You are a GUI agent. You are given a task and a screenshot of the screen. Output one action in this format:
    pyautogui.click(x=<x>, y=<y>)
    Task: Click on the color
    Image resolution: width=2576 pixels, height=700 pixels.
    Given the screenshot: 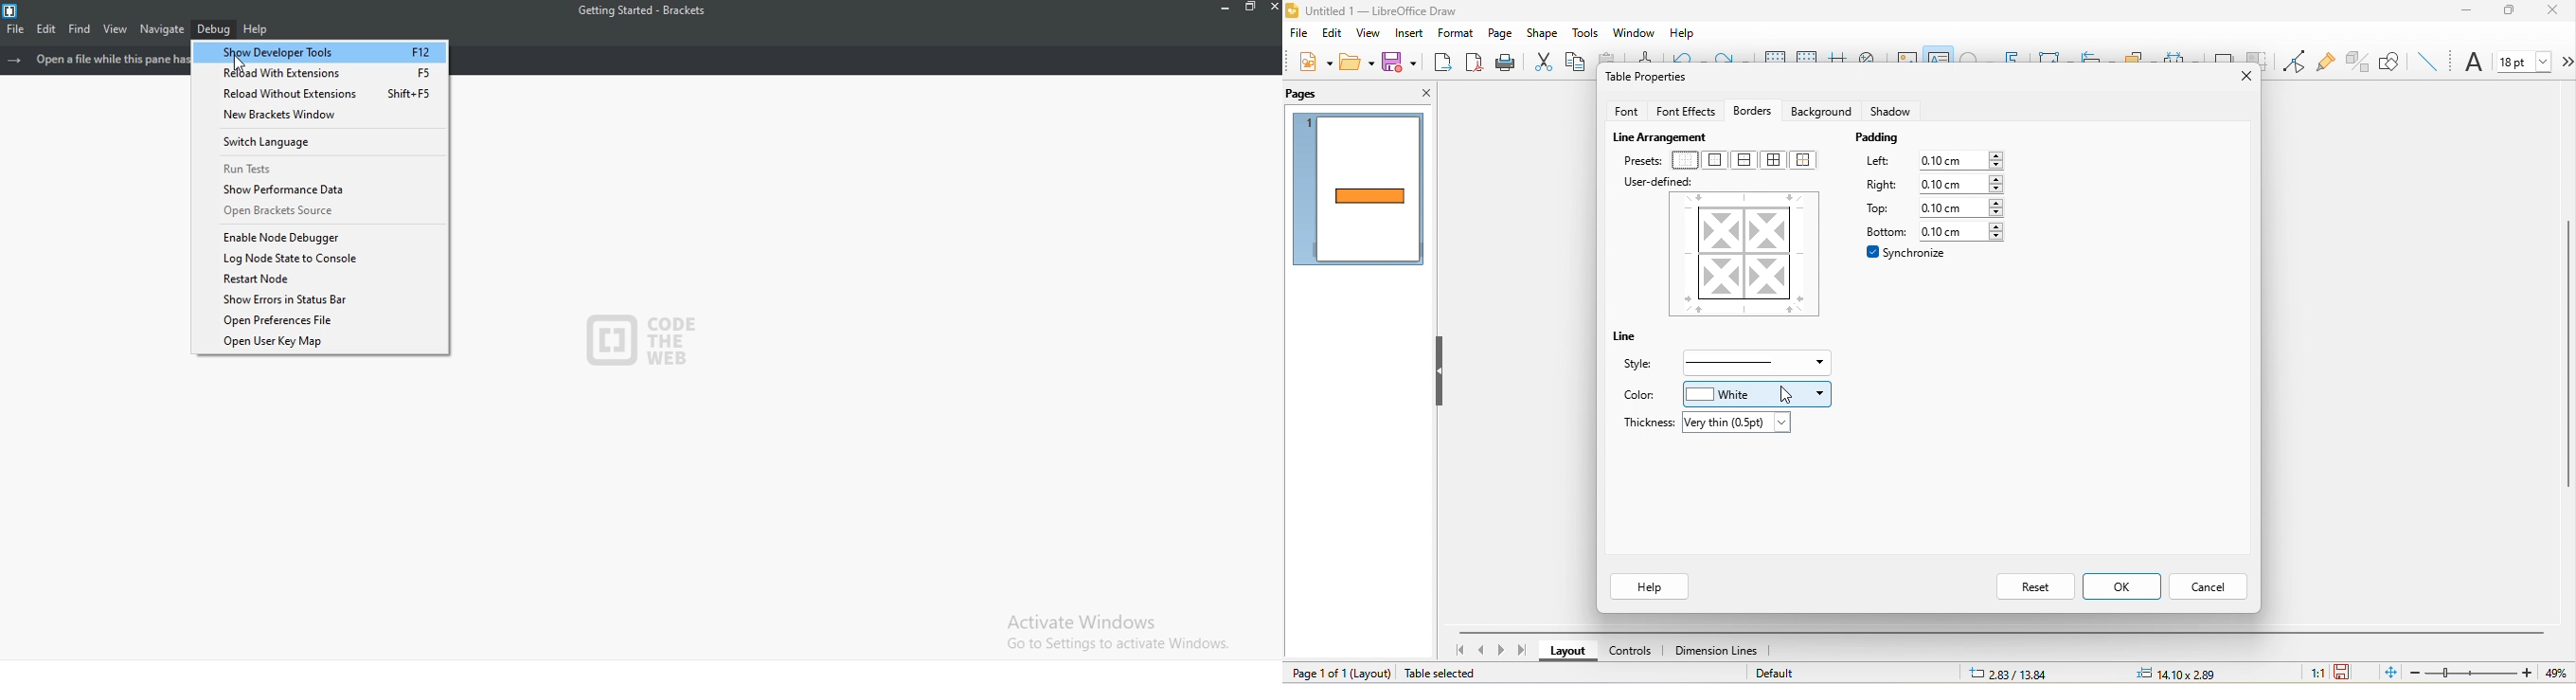 What is the action you would take?
    pyautogui.click(x=1640, y=397)
    